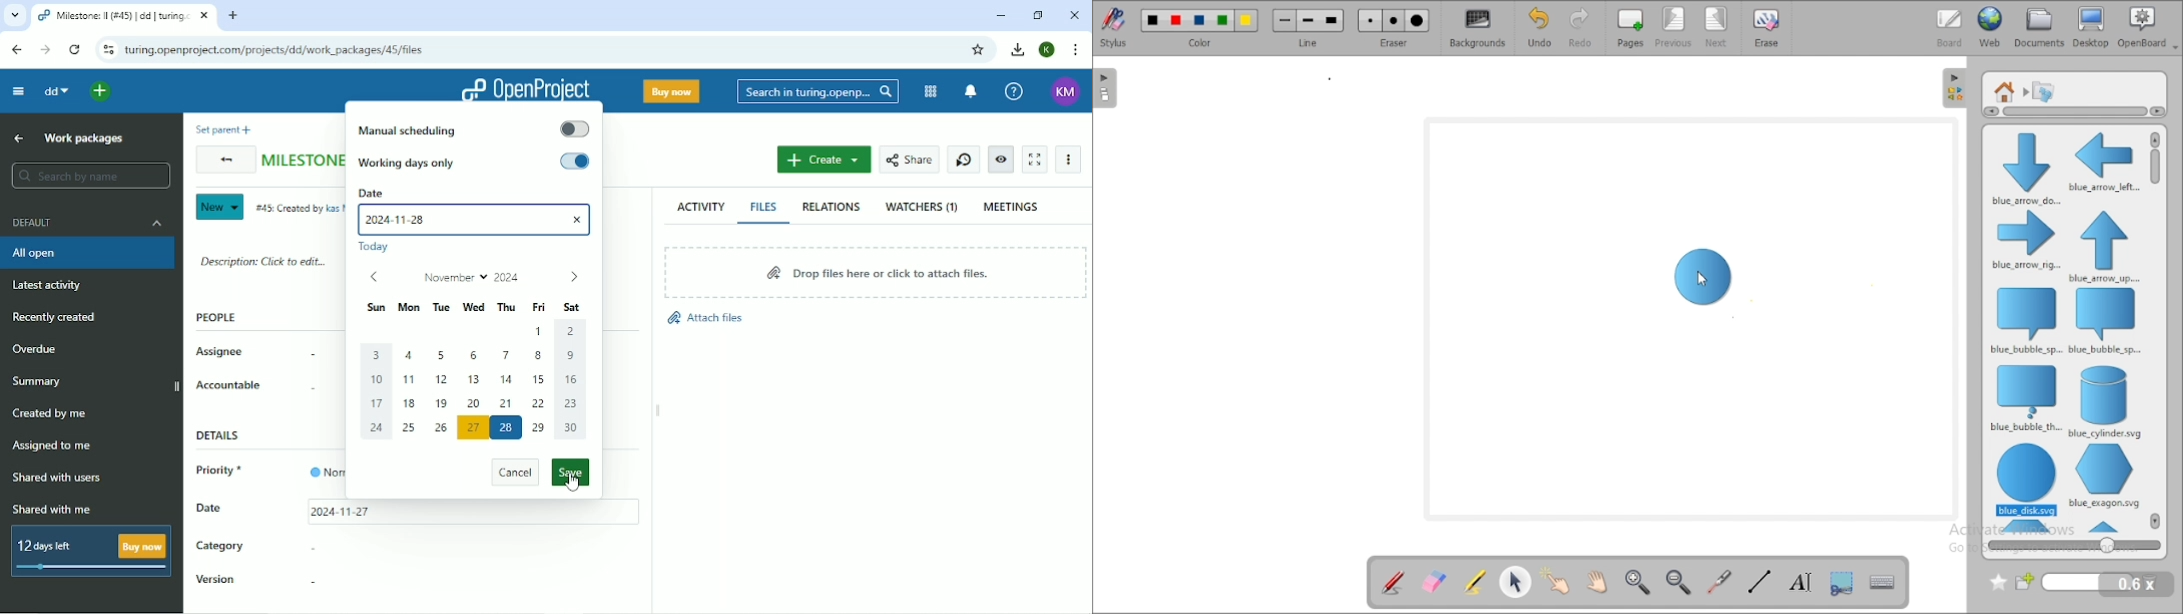  What do you see at coordinates (477, 368) in the screenshot?
I see `nov 2024 calender dates` at bounding box center [477, 368].